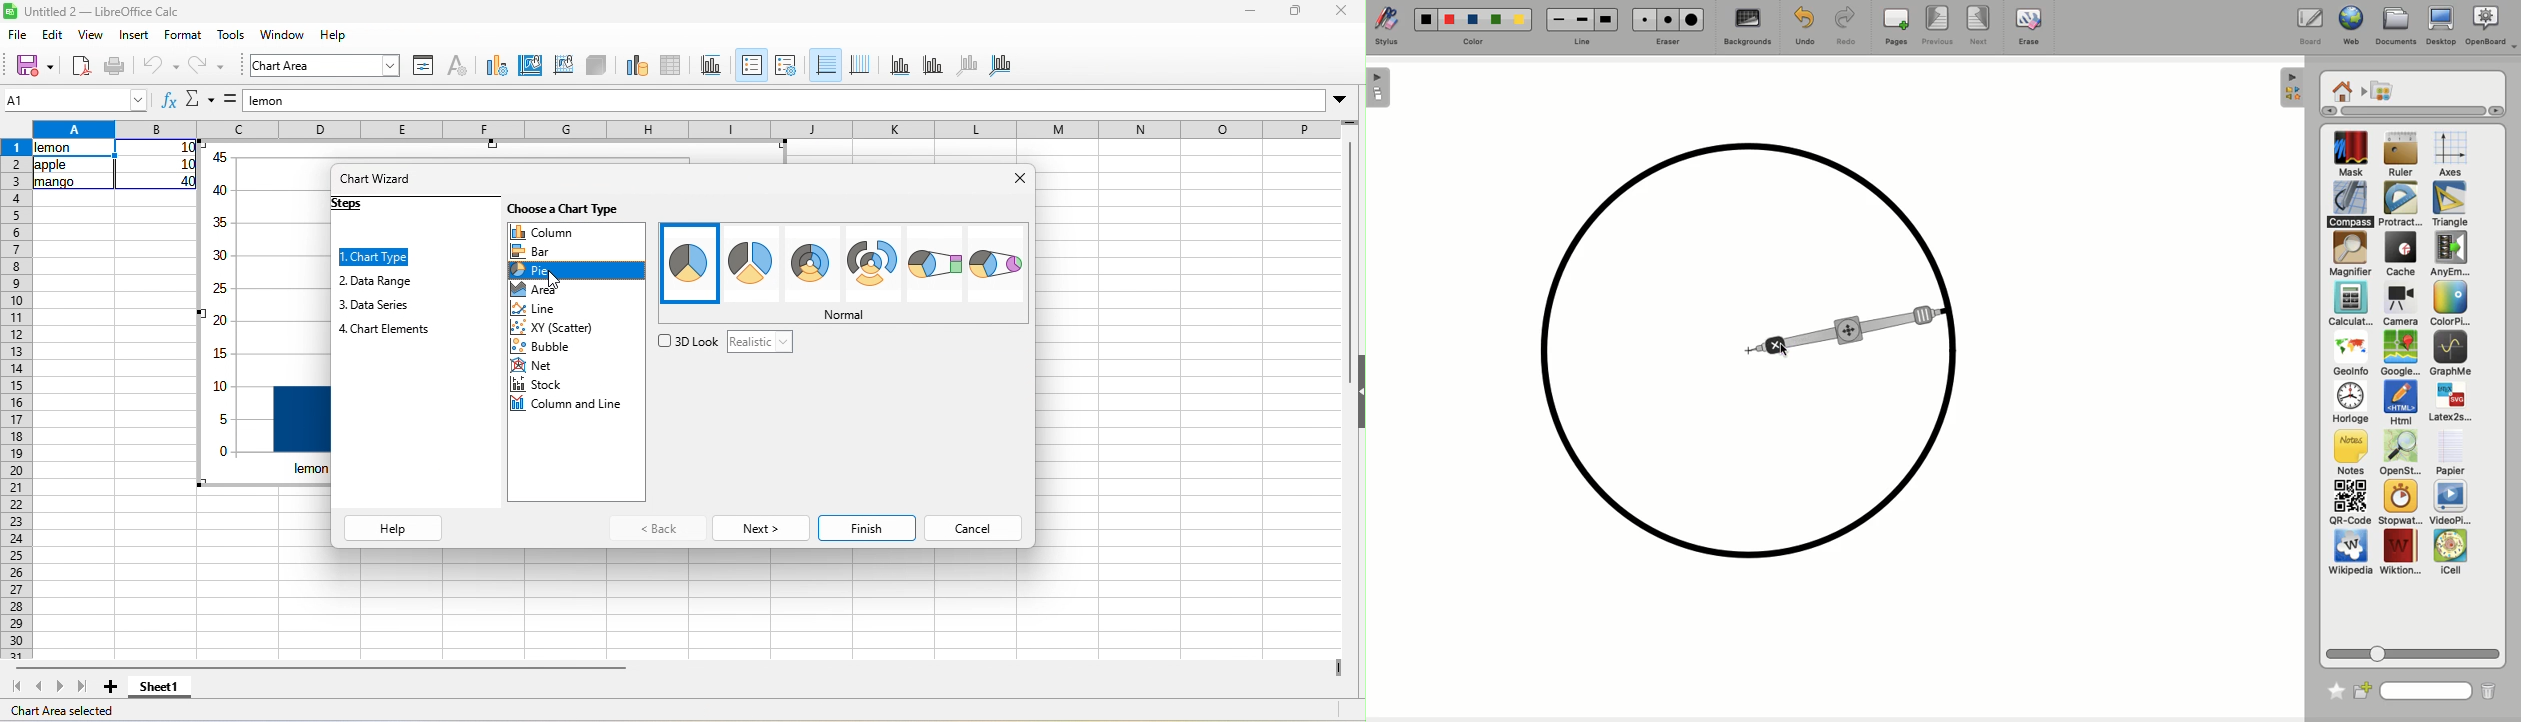  Describe the element at coordinates (760, 528) in the screenshot. I see `next` at that location.